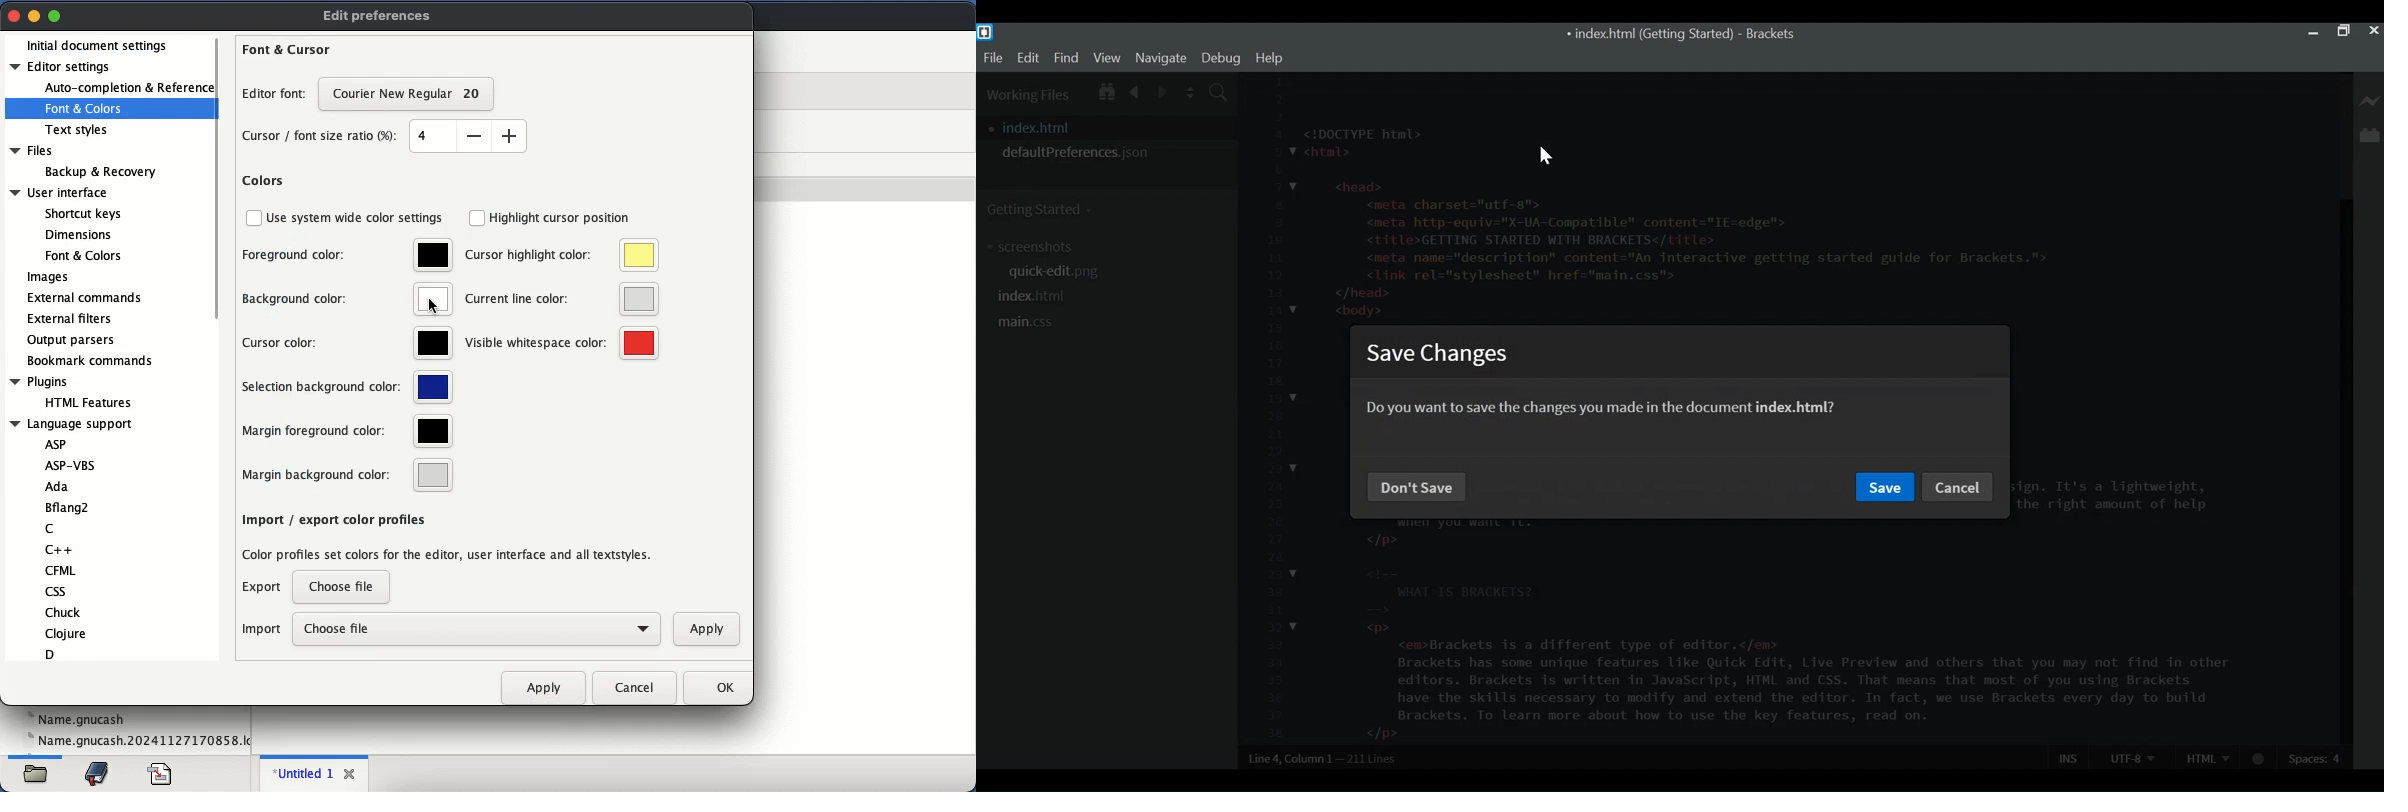 The width and height of the screenshot is (2408, 812). I want to click on Find in Files, so click(1219, 94).